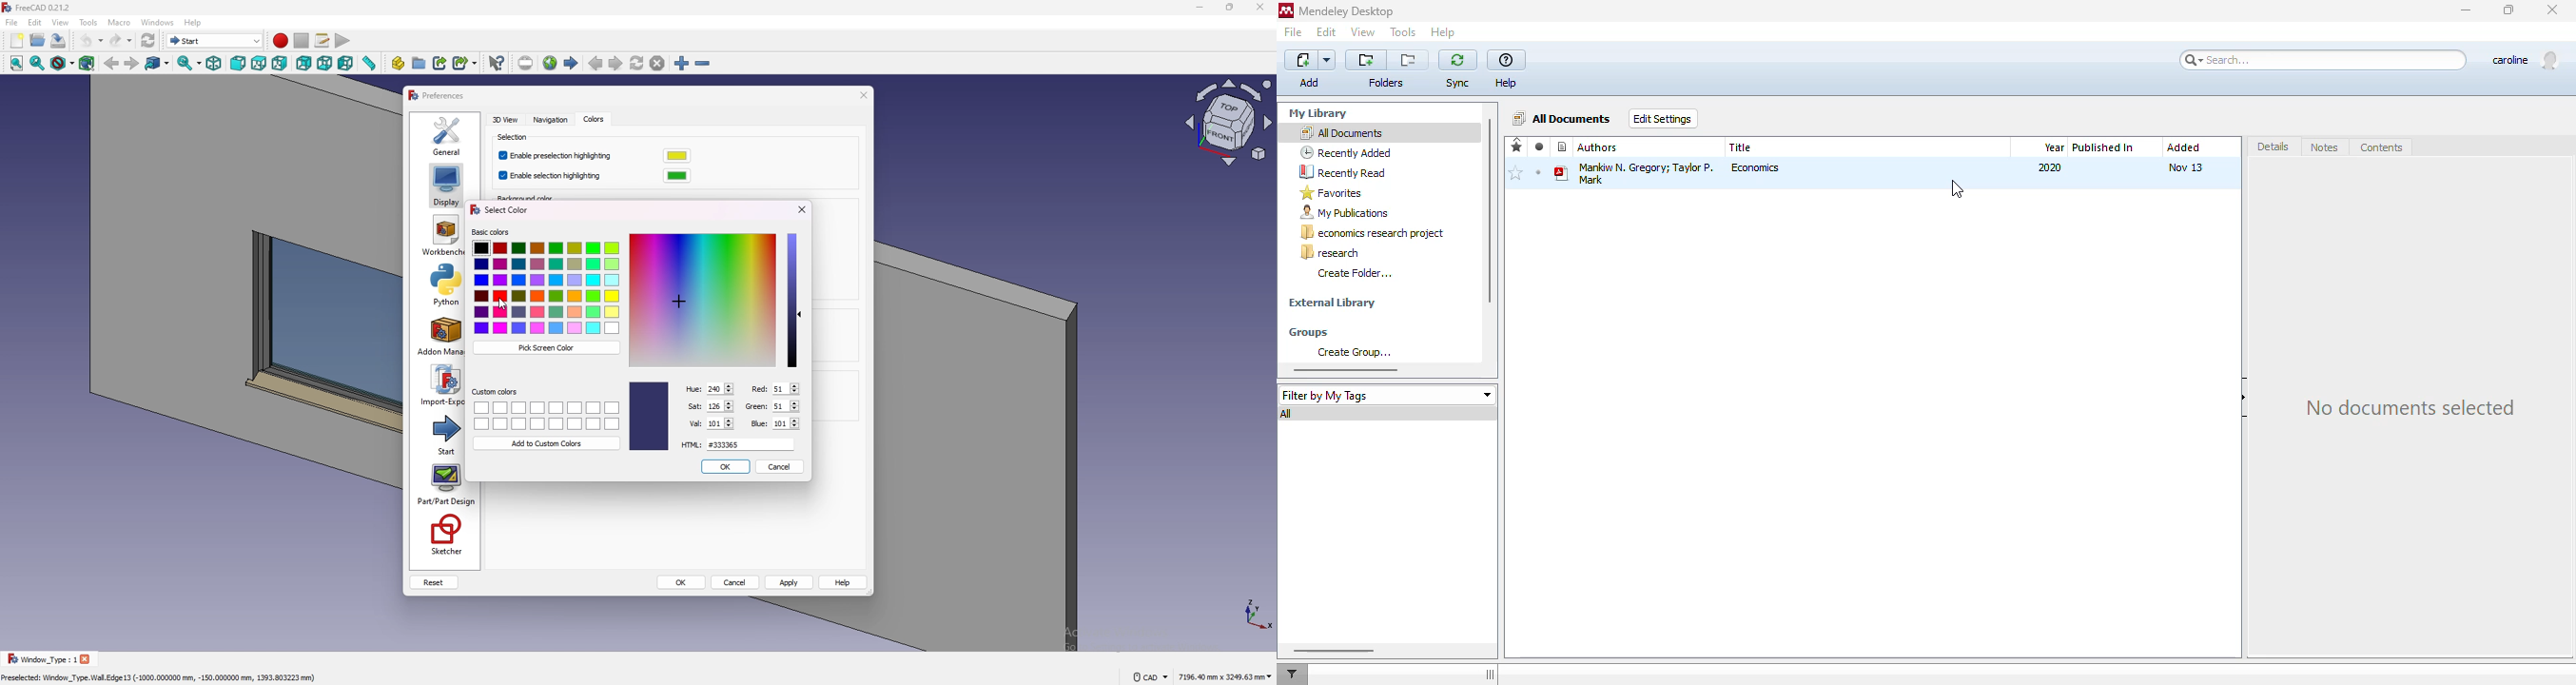 The width and height of the screenshot is (2576, 700). What do you see at coordinates (2274, 147) in the screenshot?
I see `details` at bounding box center [2274, 147].